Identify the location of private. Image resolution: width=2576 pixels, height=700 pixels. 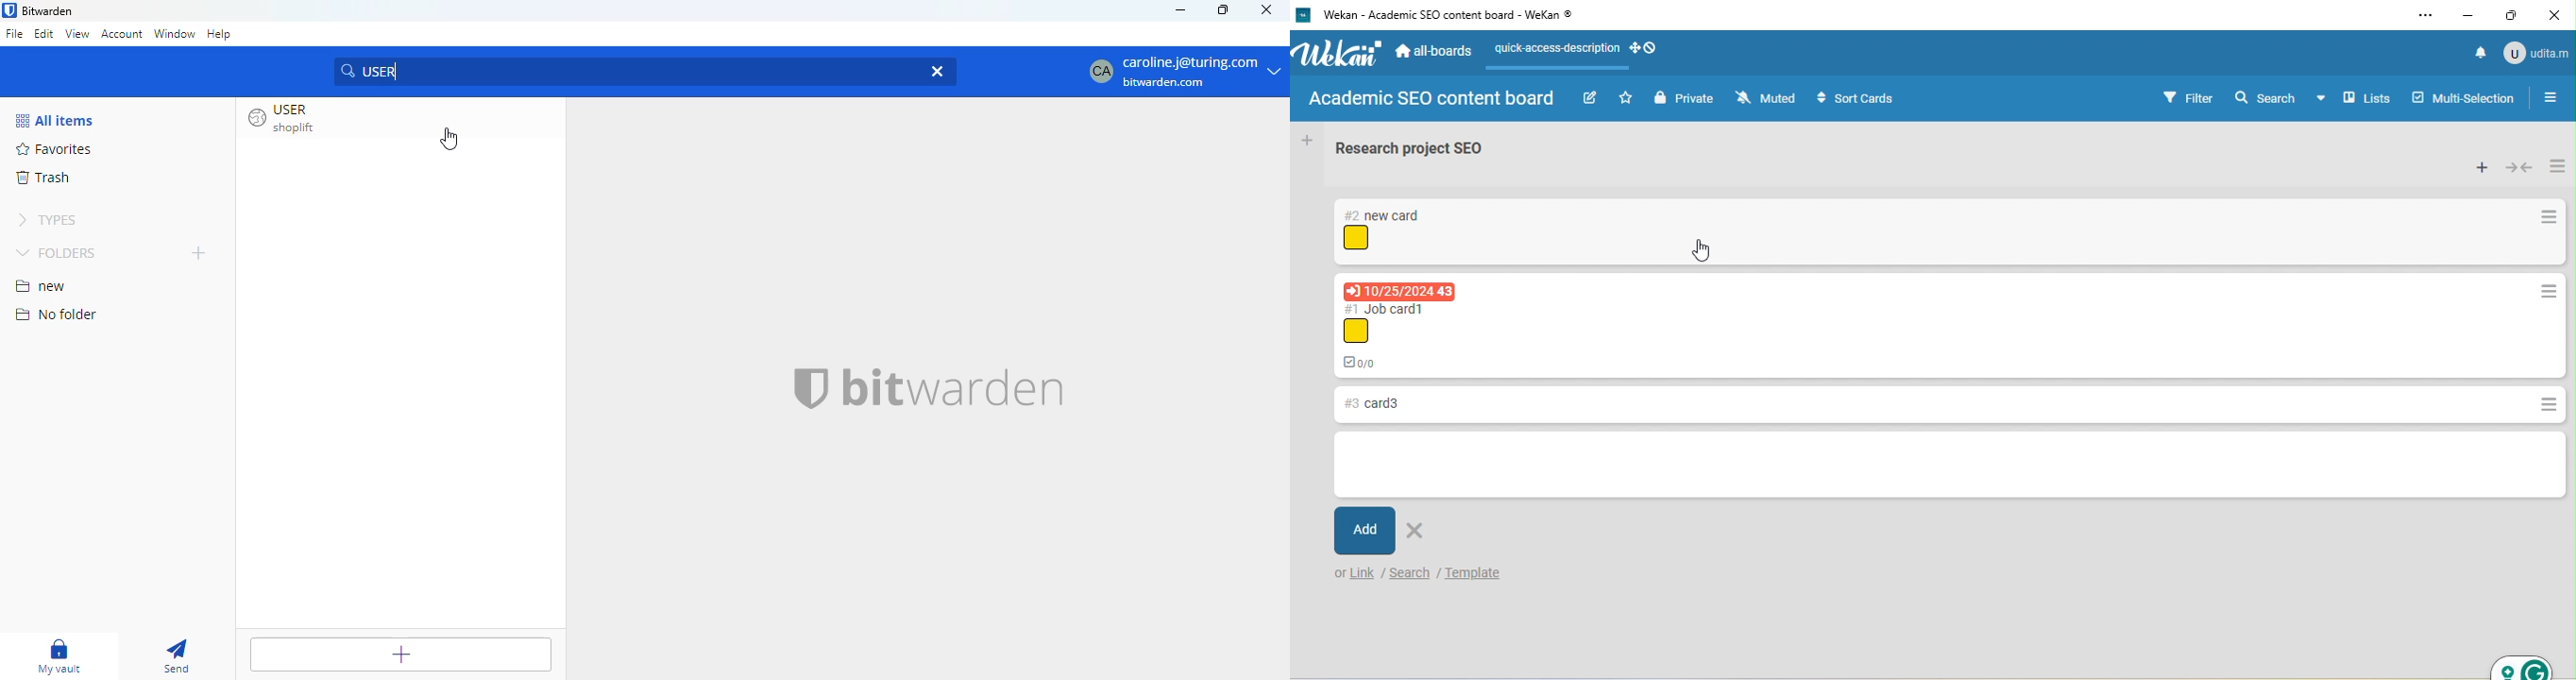
(1684, 100).